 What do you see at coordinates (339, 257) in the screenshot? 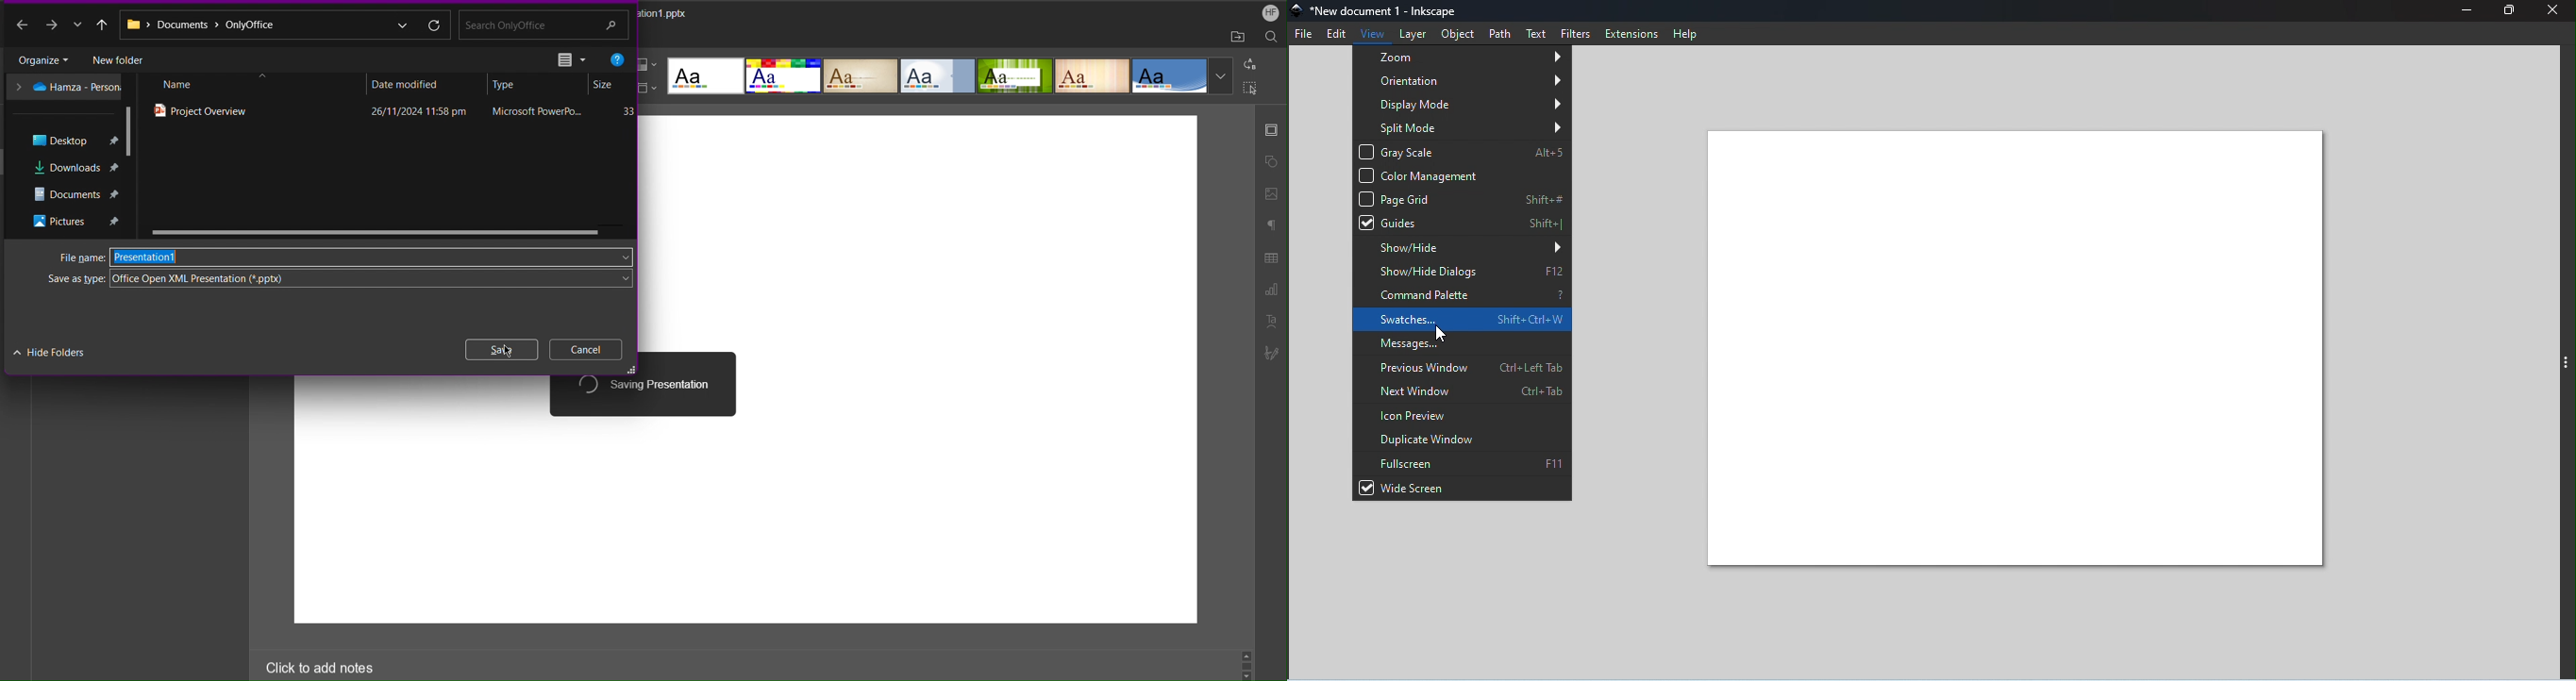
I see `File name` at bounding box center [339, 257].